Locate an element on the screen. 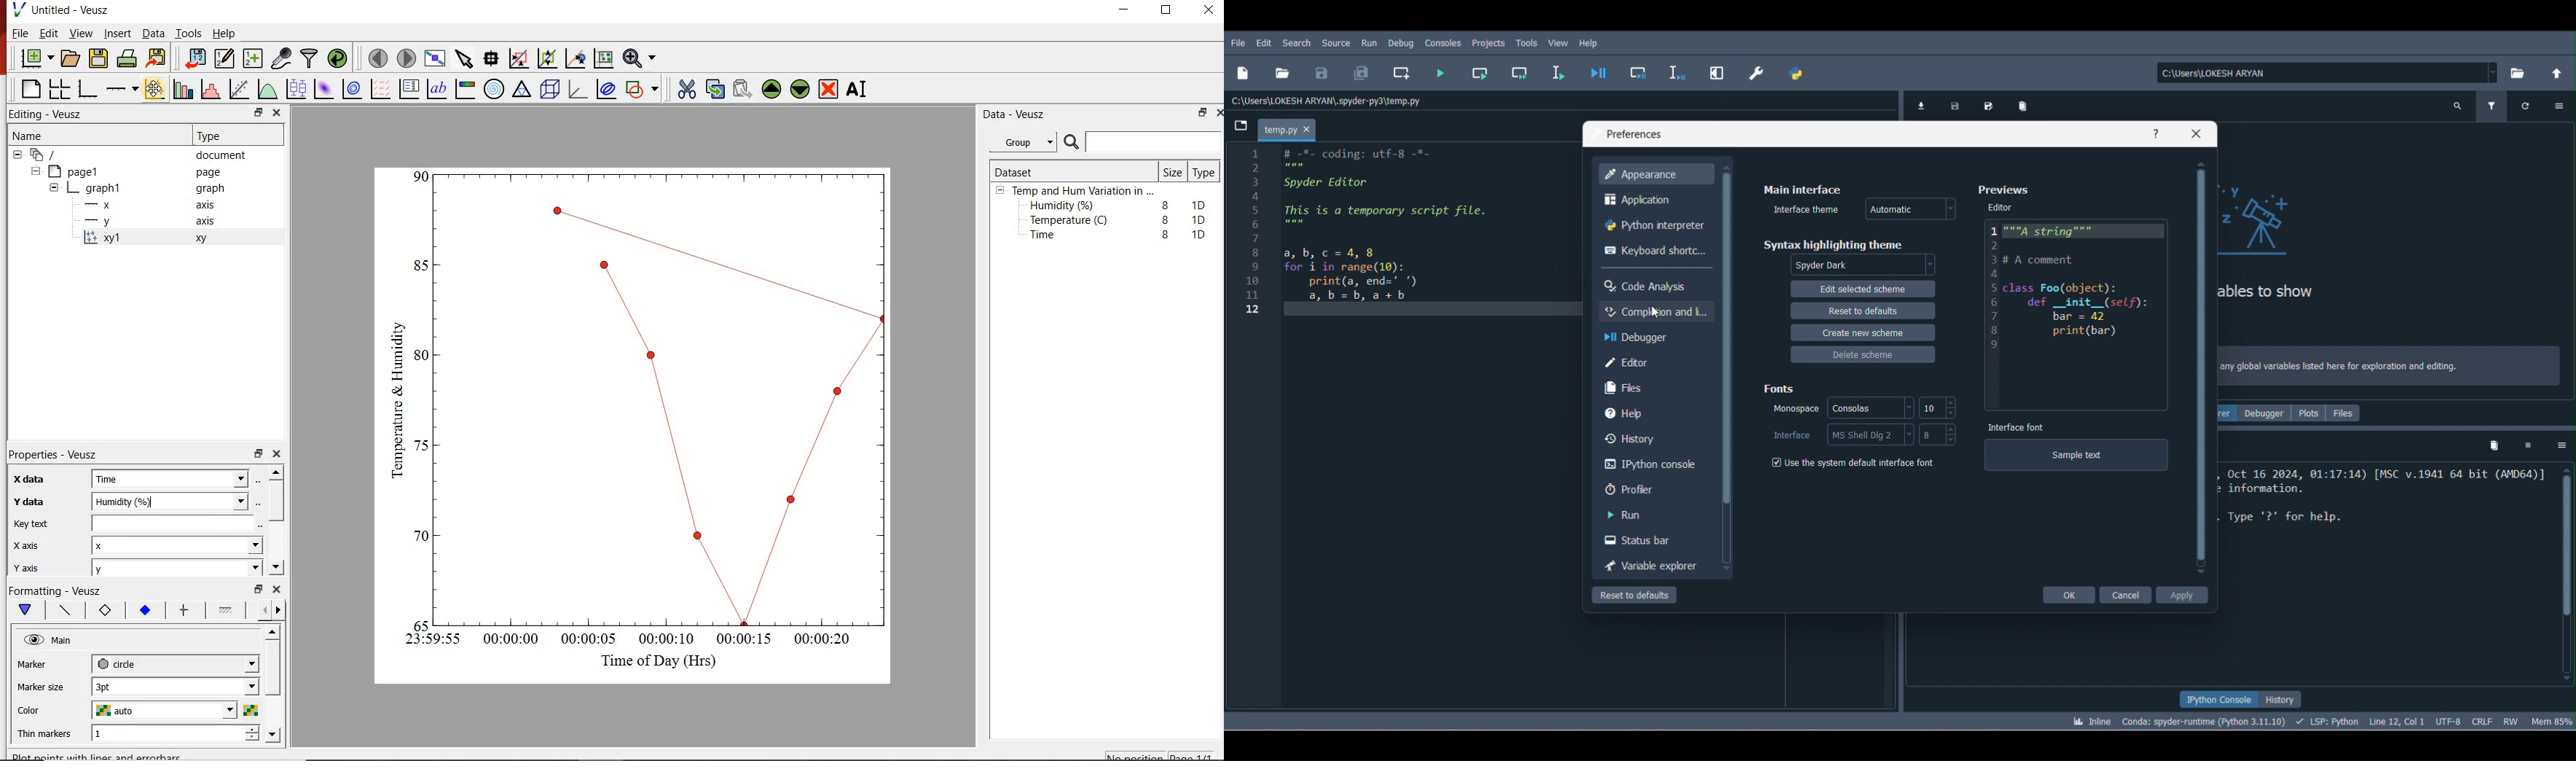  hide sub menu is located at coordinates (16, 157).